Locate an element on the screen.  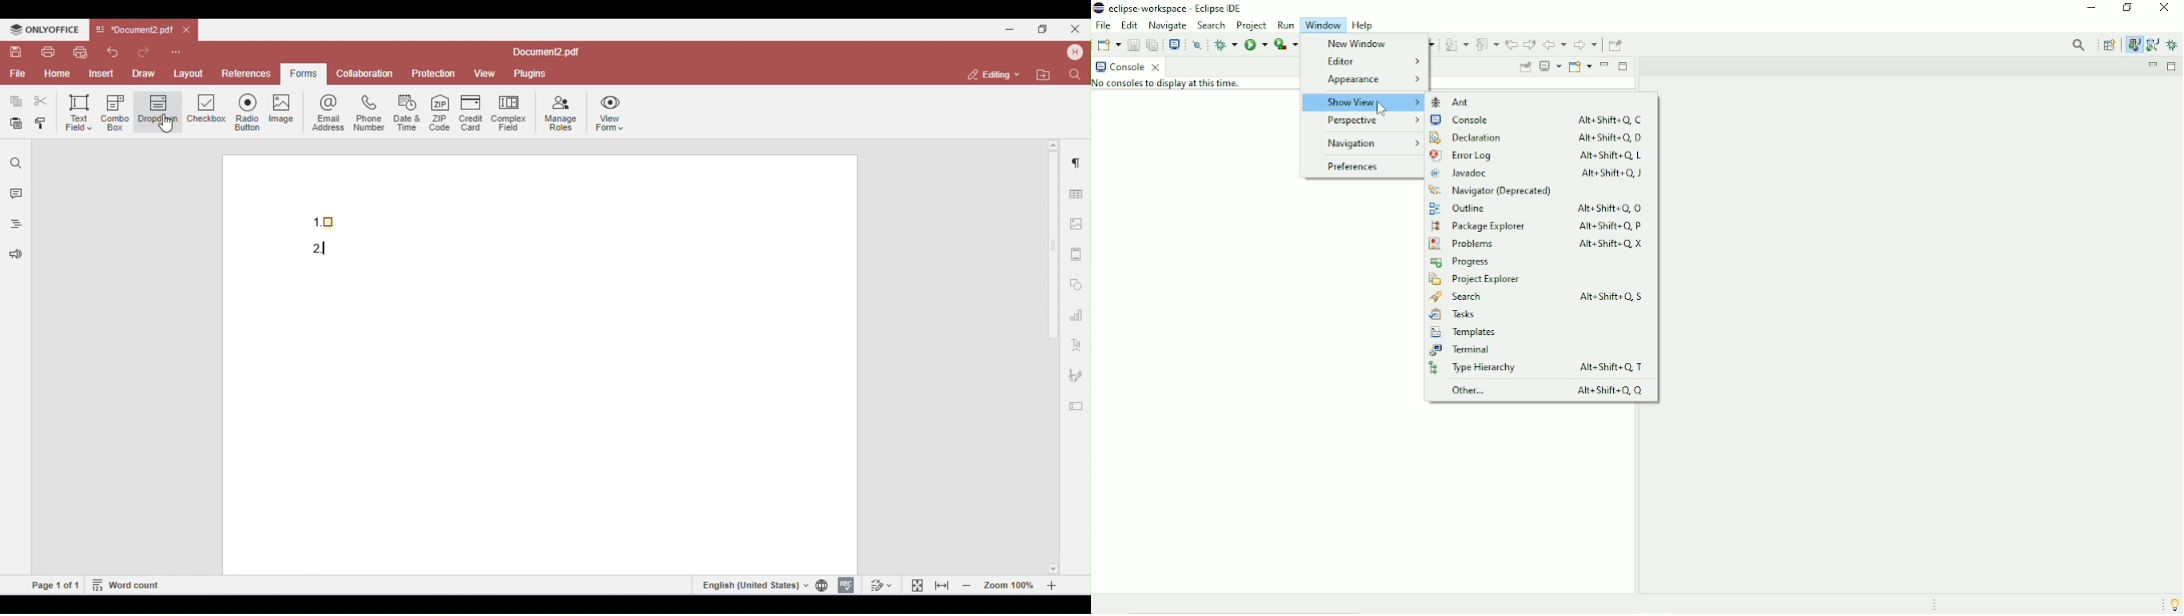
Navigate is located at coordinates (1169, 25).